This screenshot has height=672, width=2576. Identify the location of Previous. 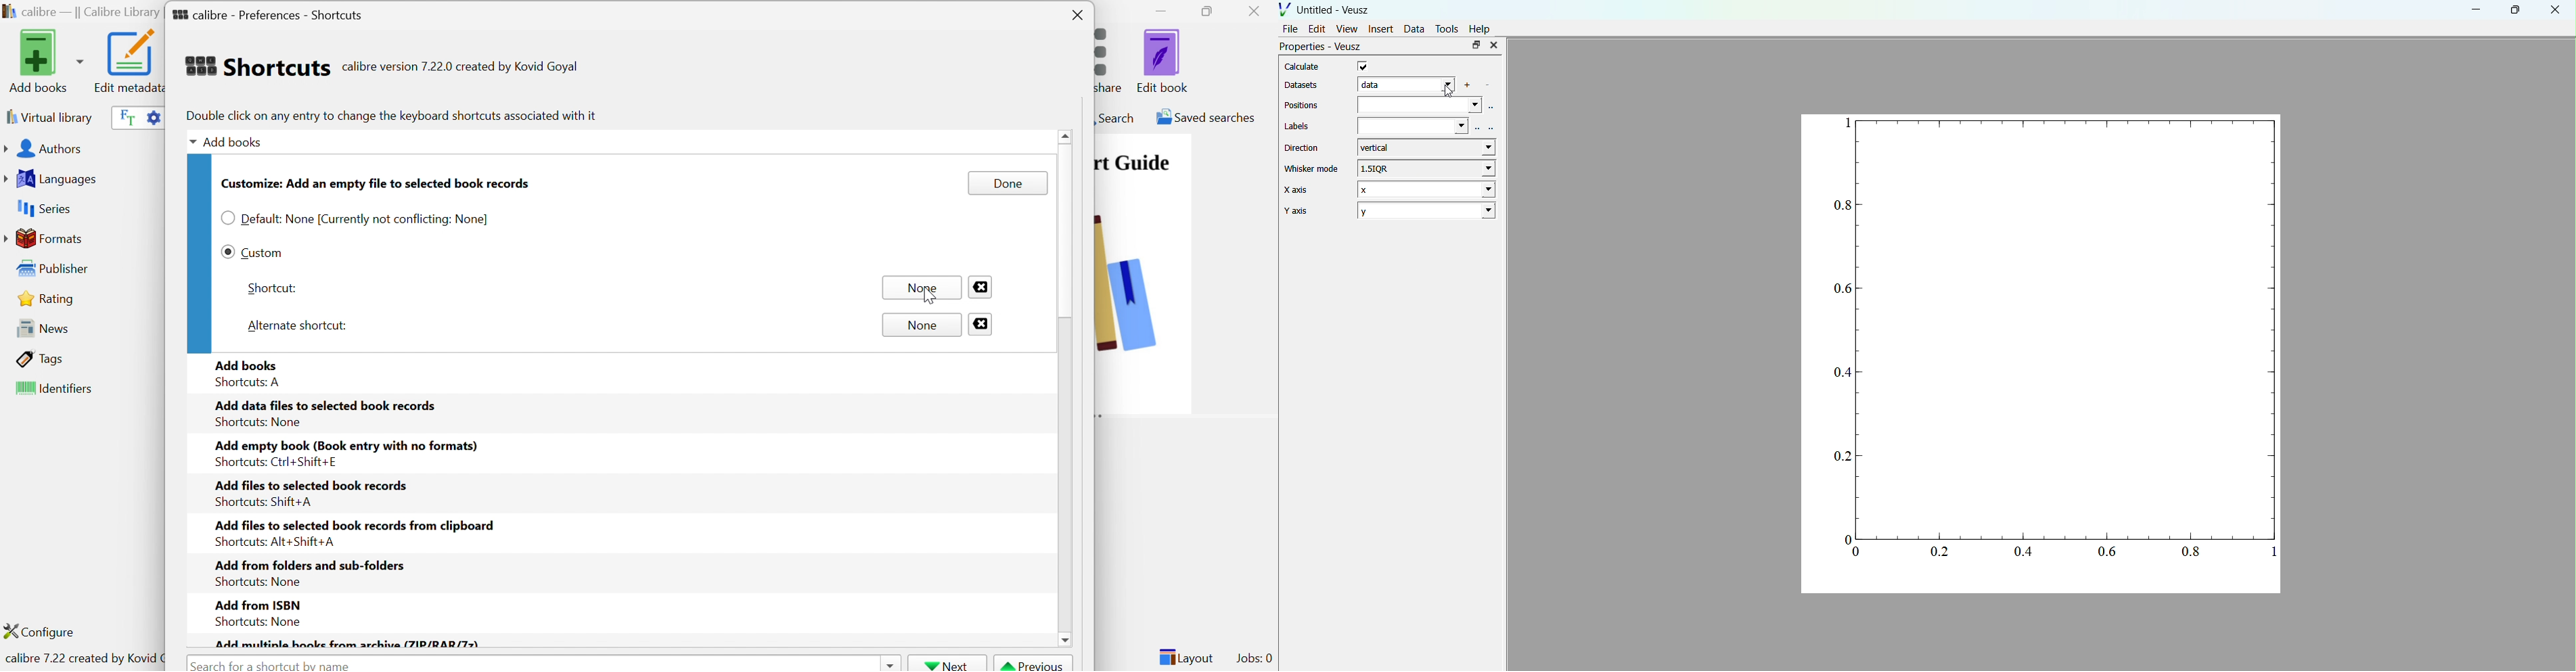
(1034, 664).